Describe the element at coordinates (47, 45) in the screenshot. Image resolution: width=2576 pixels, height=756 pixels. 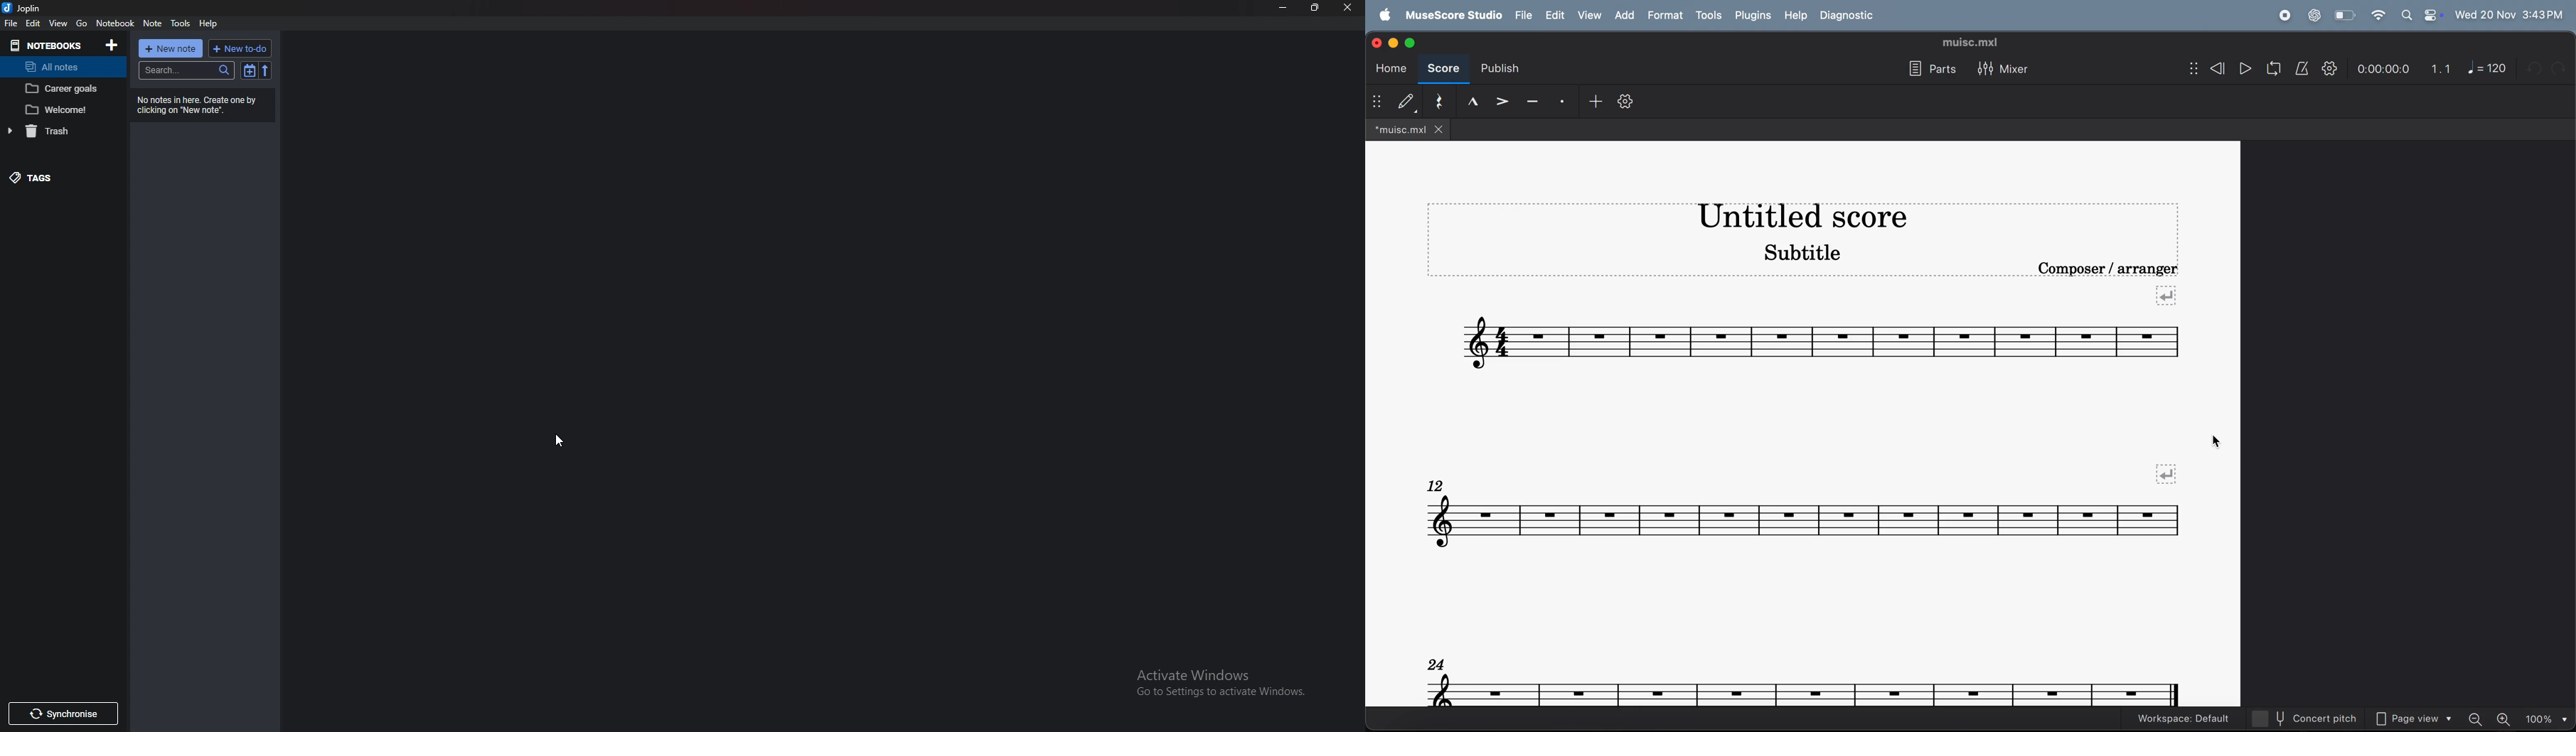
I see `notebooks` at that location.